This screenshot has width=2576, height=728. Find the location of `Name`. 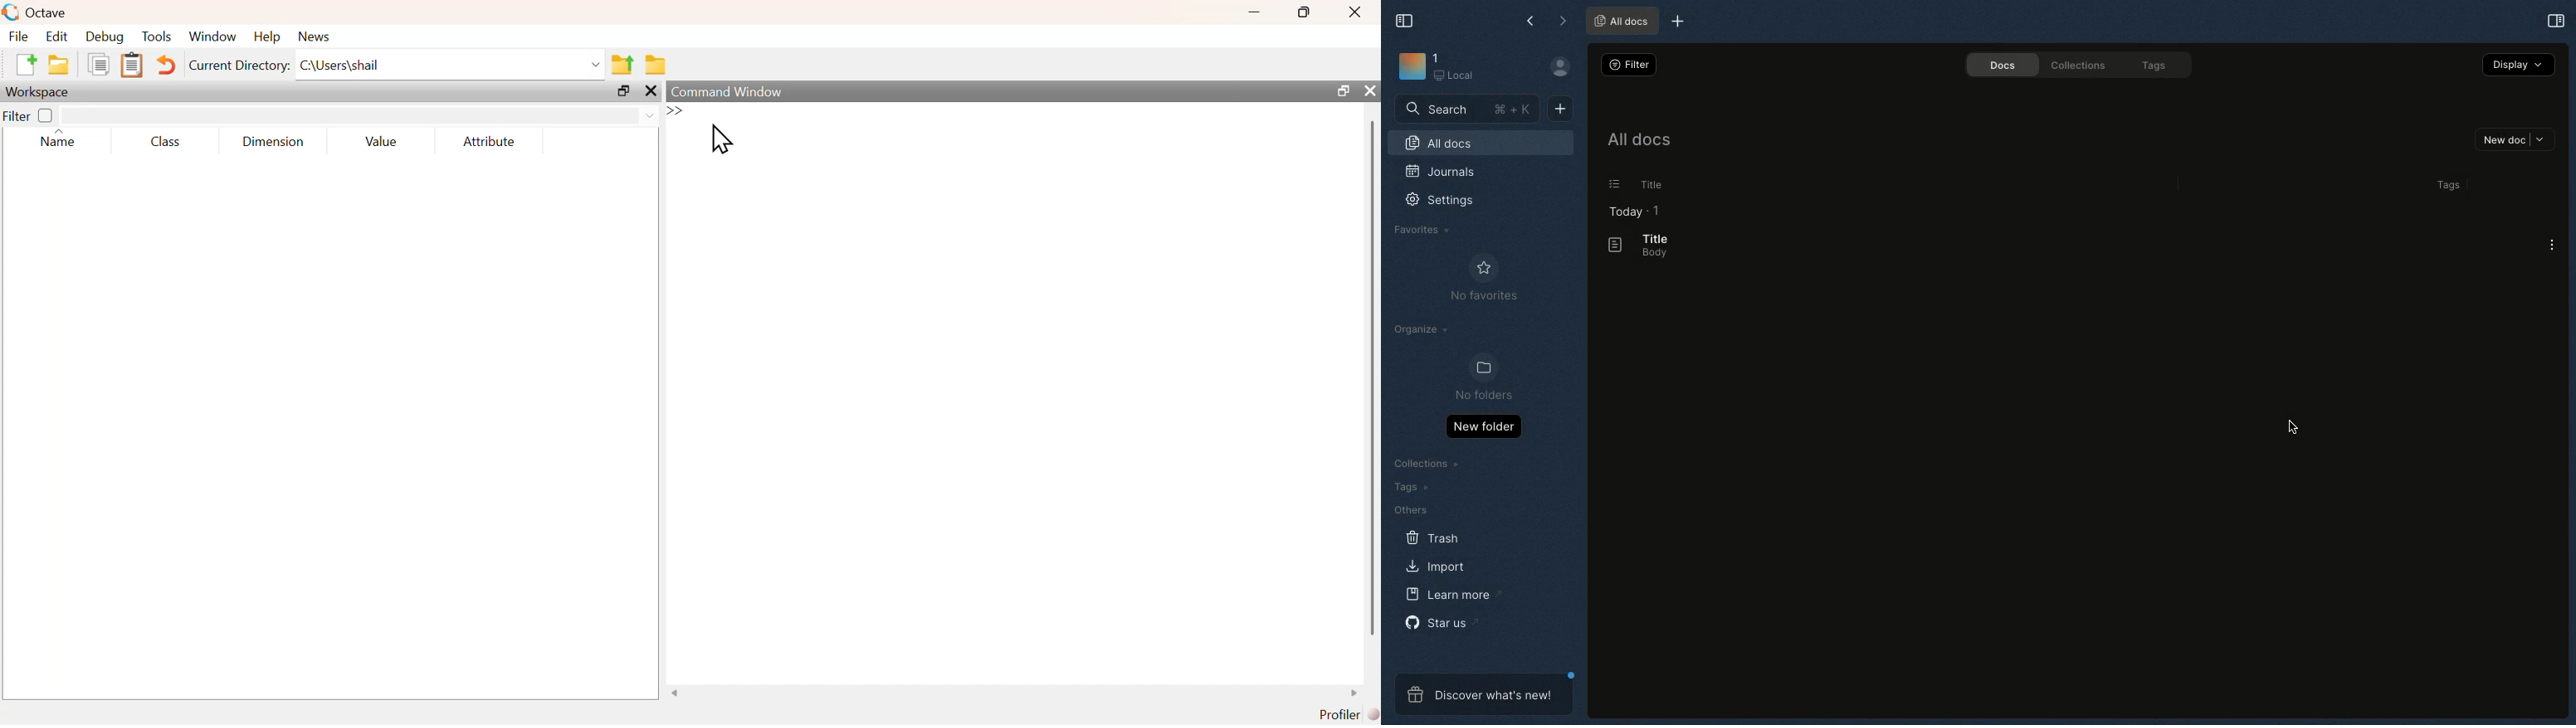

Name is located at coordinates (62, 139).